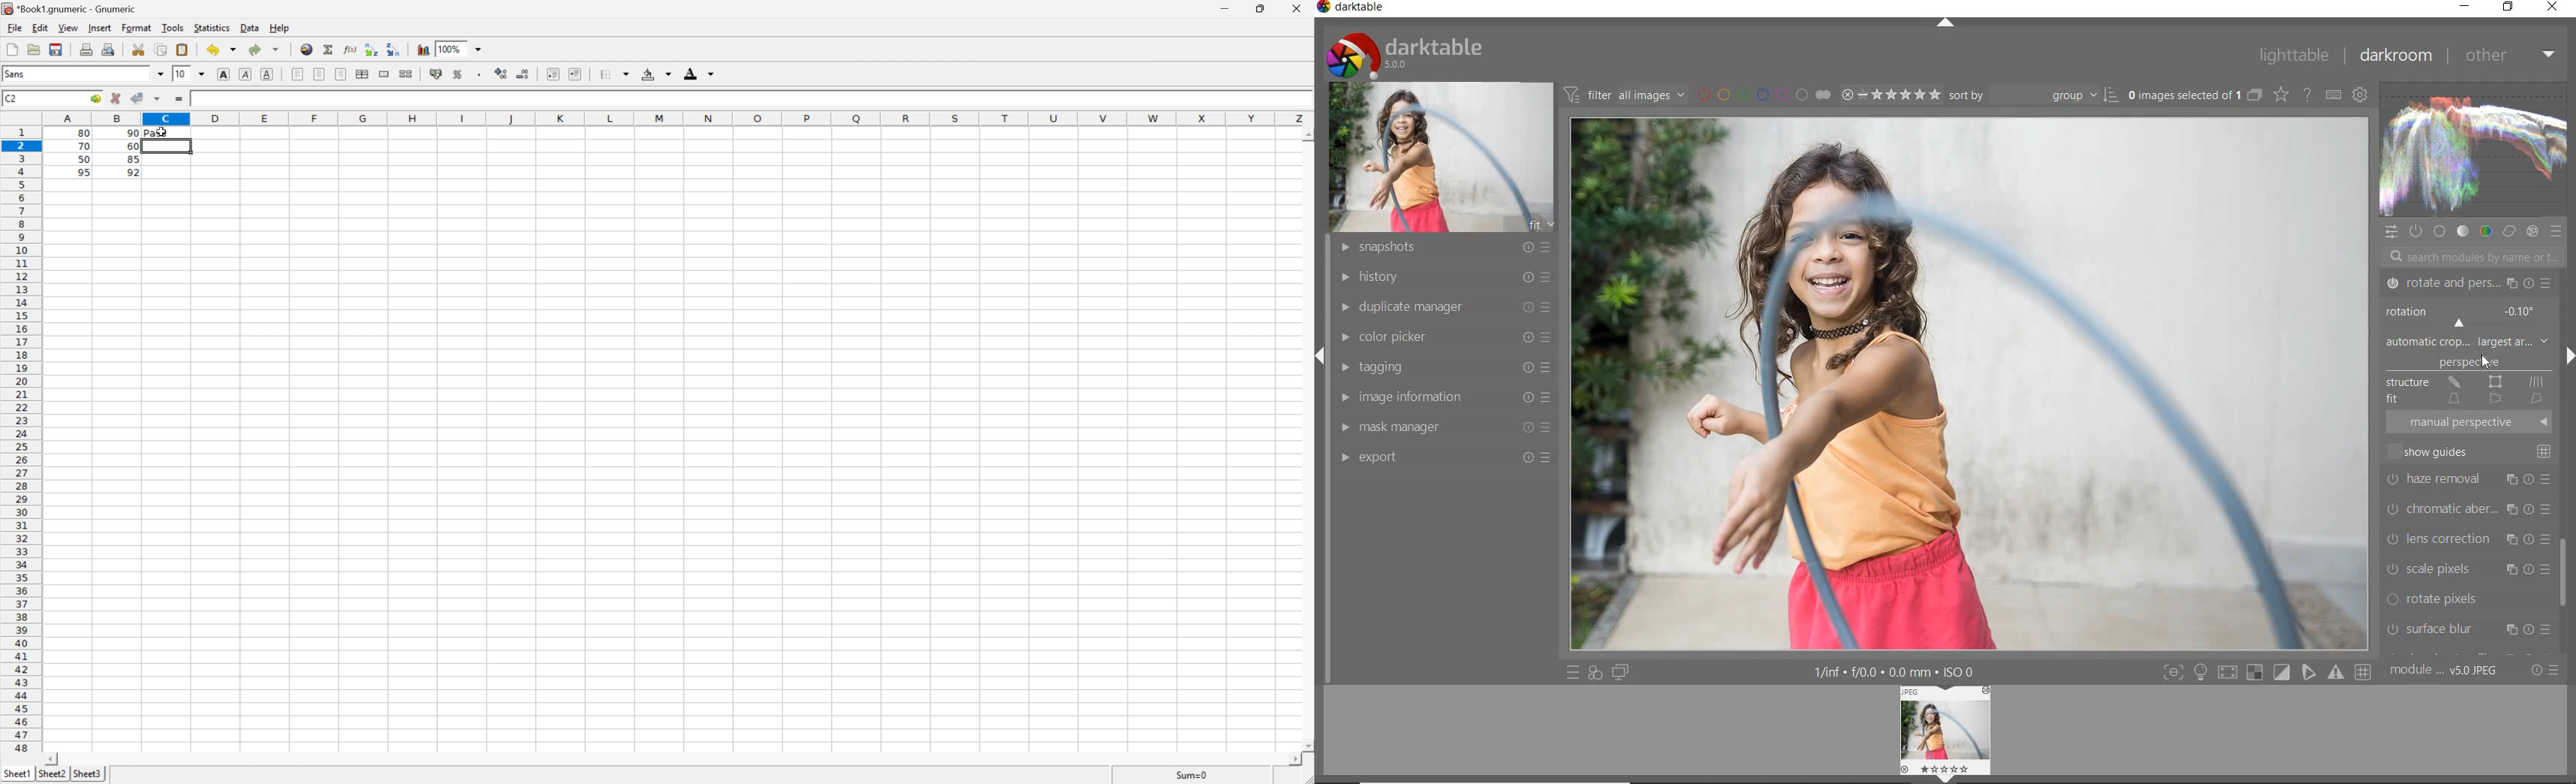 Image resolution: width=2576 pixels, height=784 pixels. I want to click on C2, so click(12, 99).